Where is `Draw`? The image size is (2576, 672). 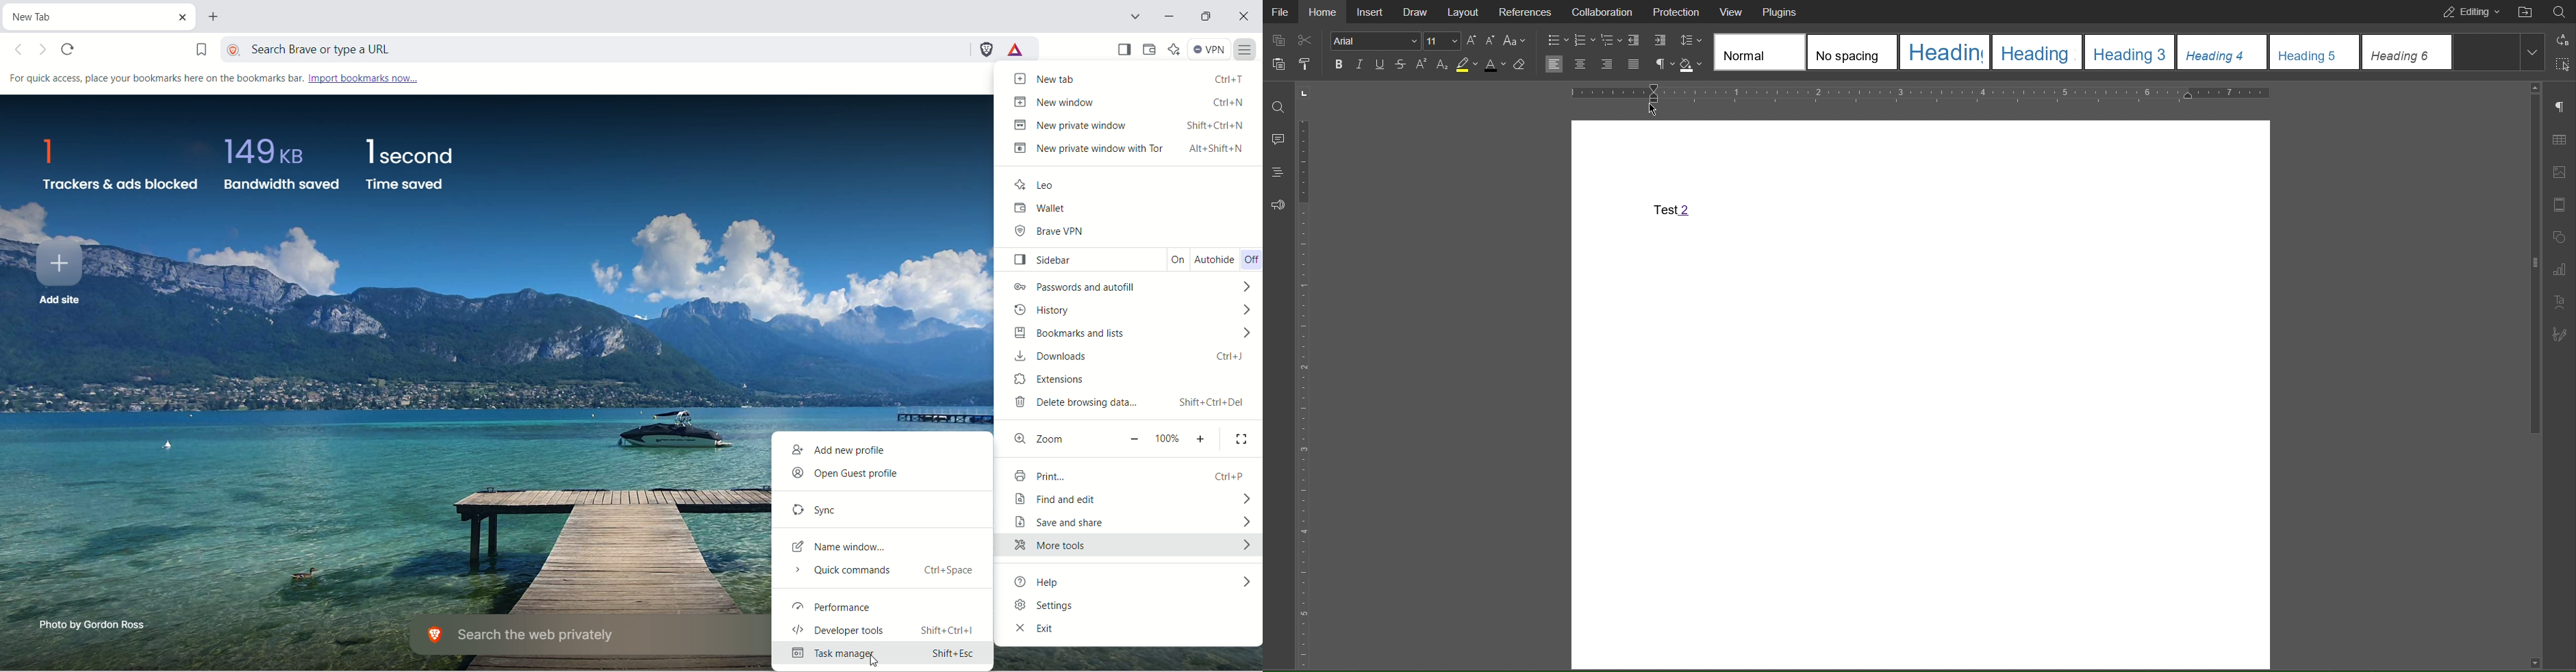
Draw is located at coordinates (1415, 12).